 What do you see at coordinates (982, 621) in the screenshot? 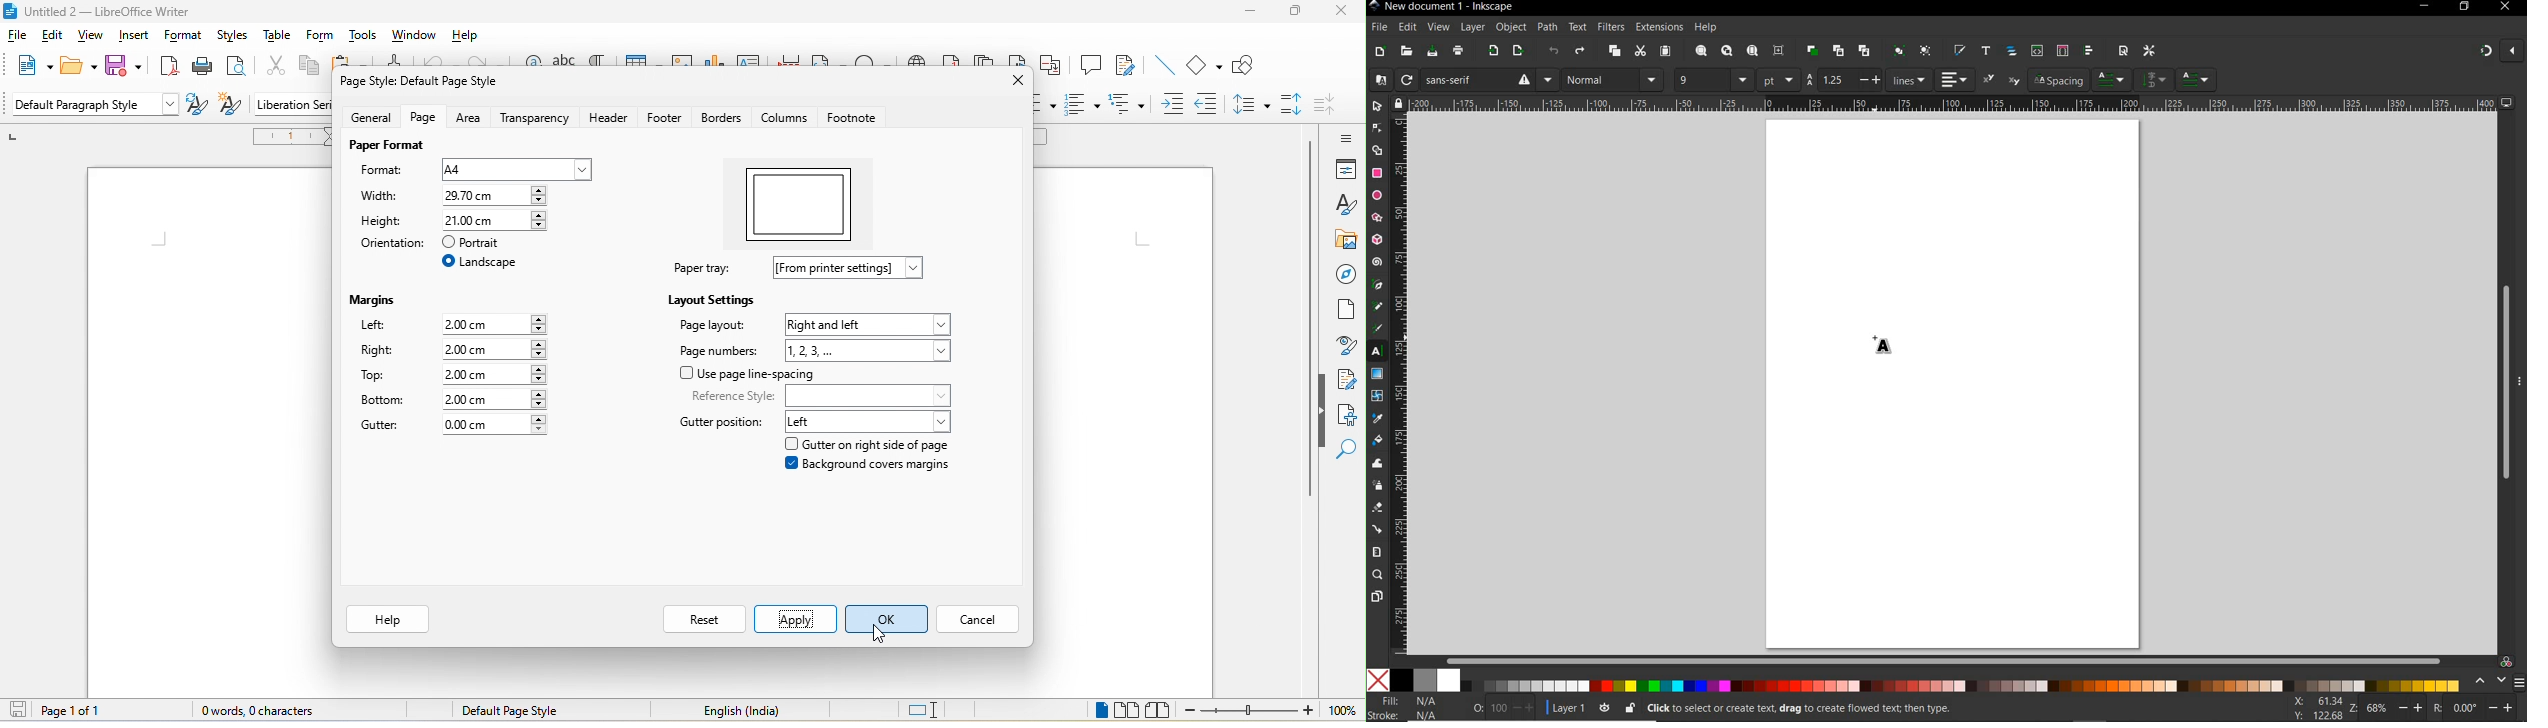
I see `cancel` at bounding box center [982, 621].